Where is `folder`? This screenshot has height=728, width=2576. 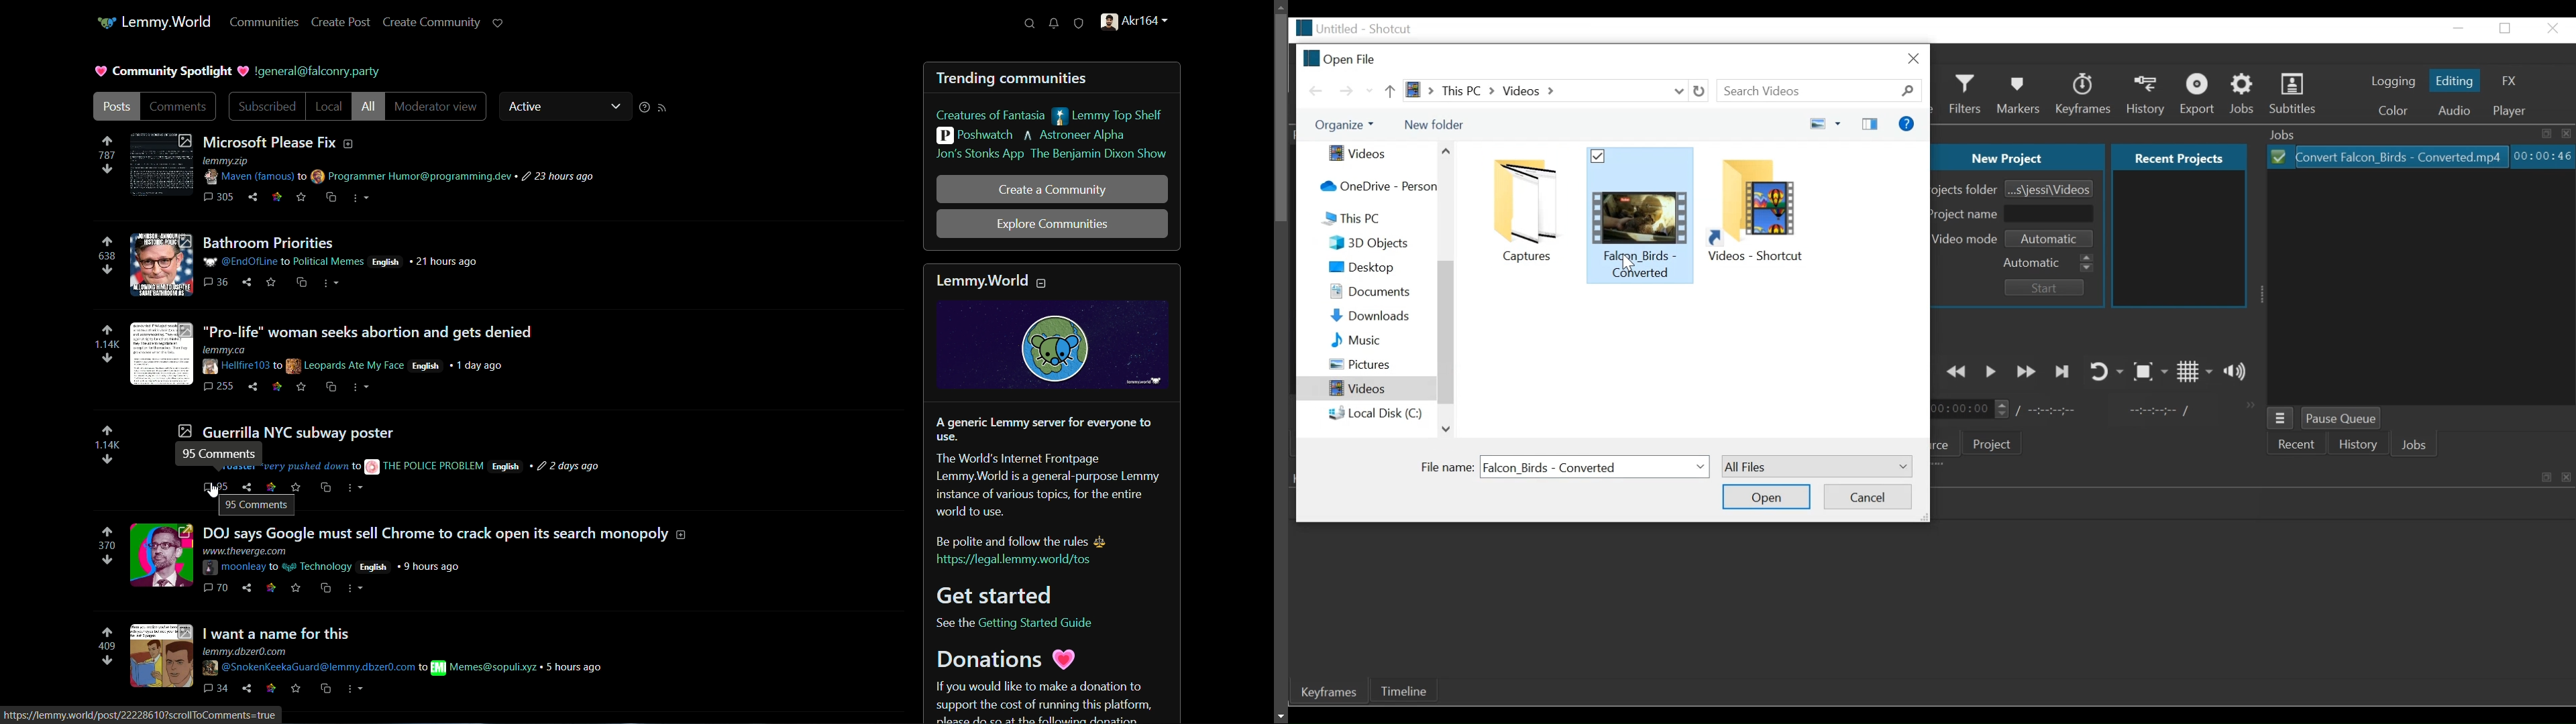
folder is located at coordinates (1768, 210).